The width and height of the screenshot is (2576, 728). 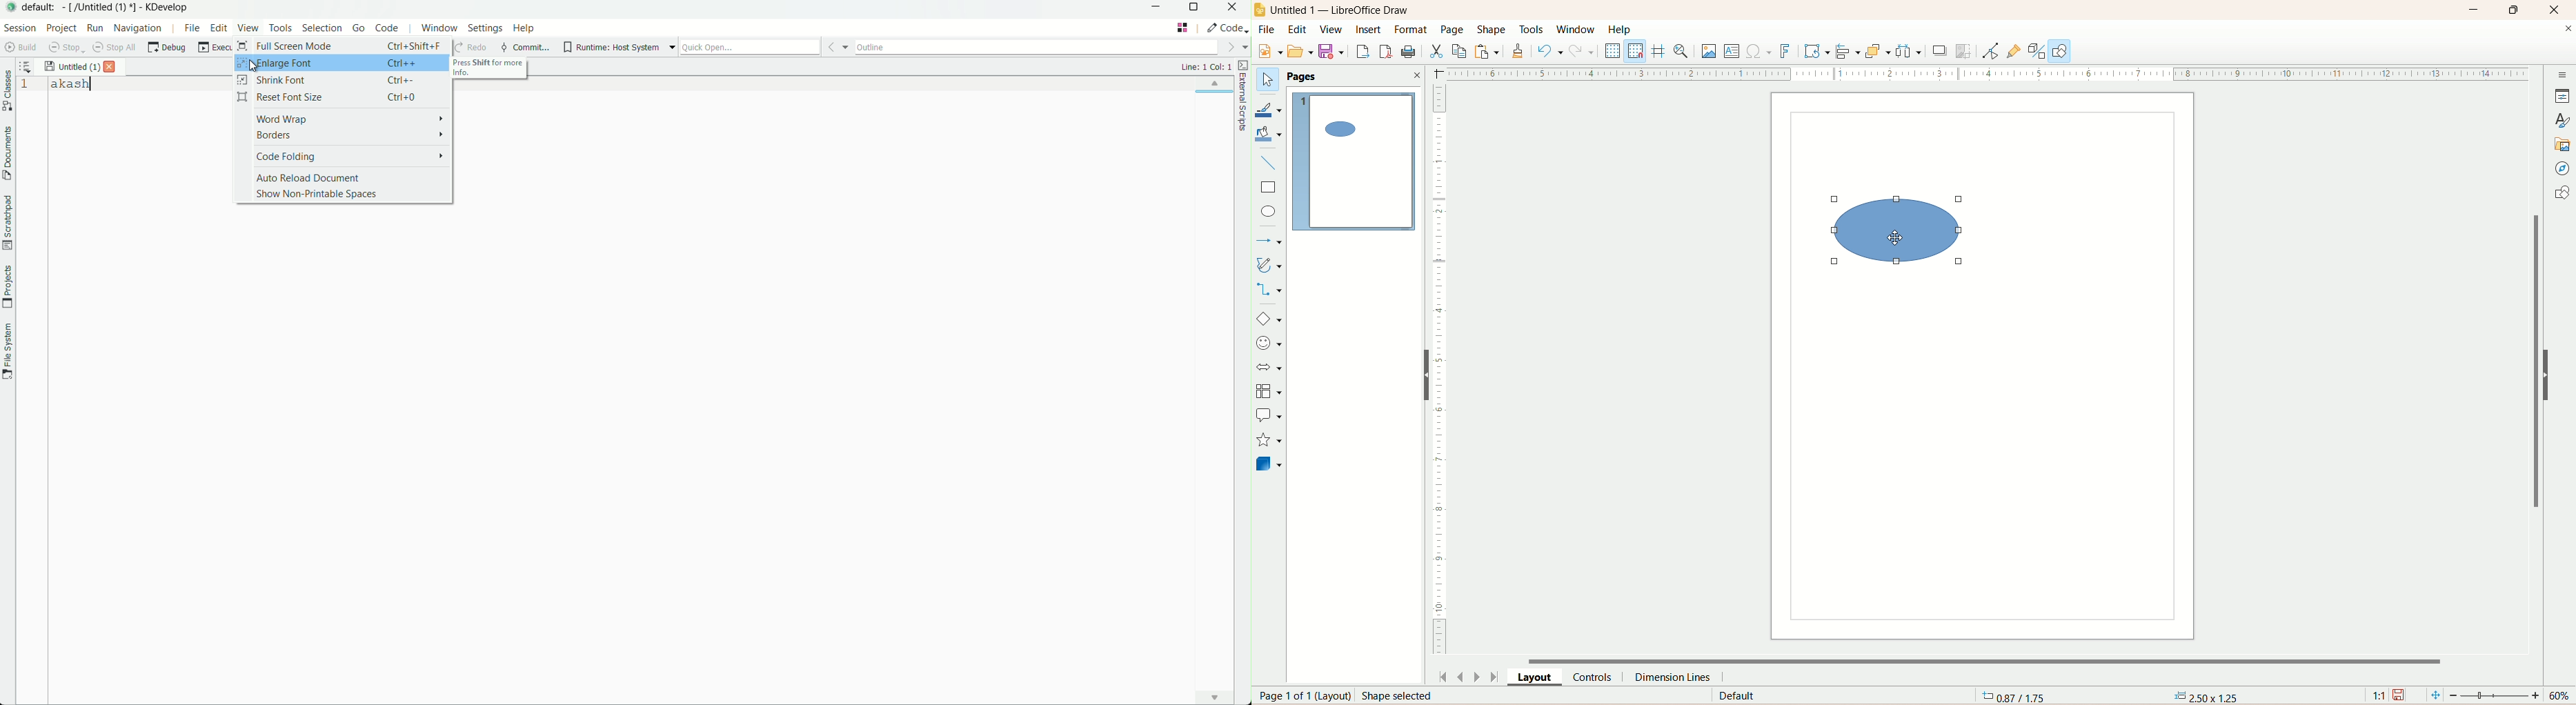 I want to click on cut, so click(x=1438, y=51).